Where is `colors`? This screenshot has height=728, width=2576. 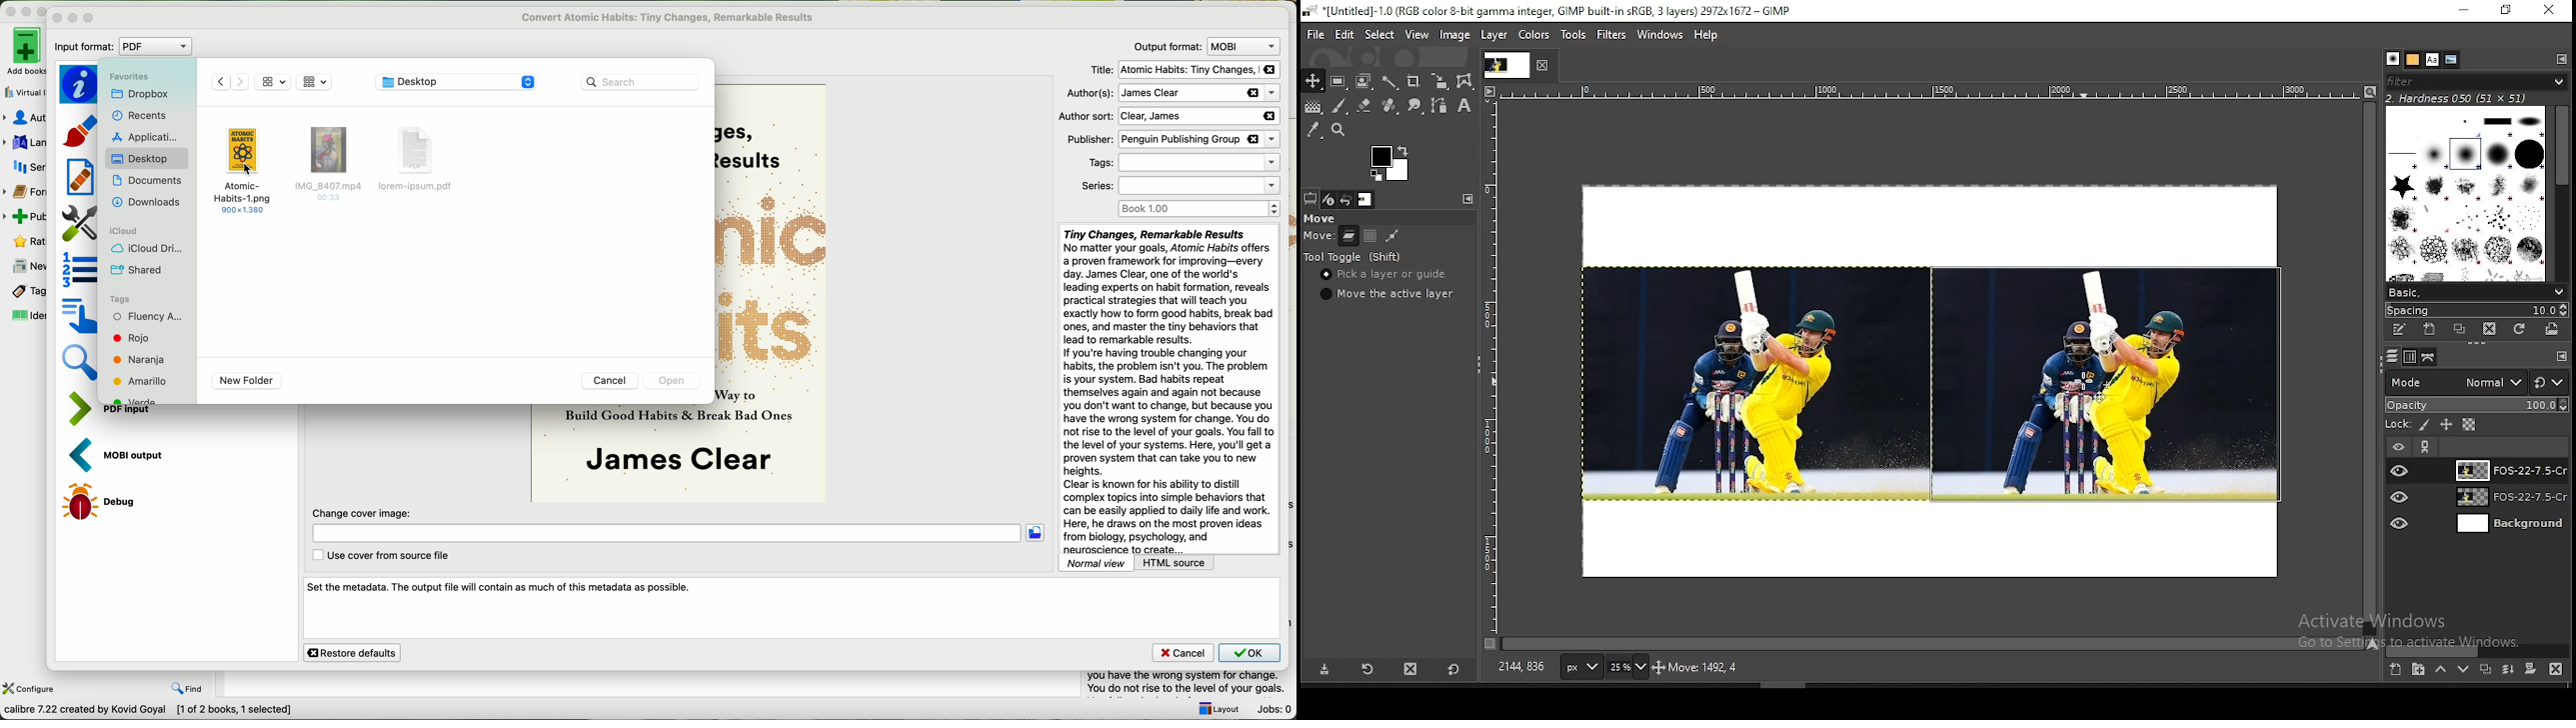 colors is located at coordinates (1389, 163).